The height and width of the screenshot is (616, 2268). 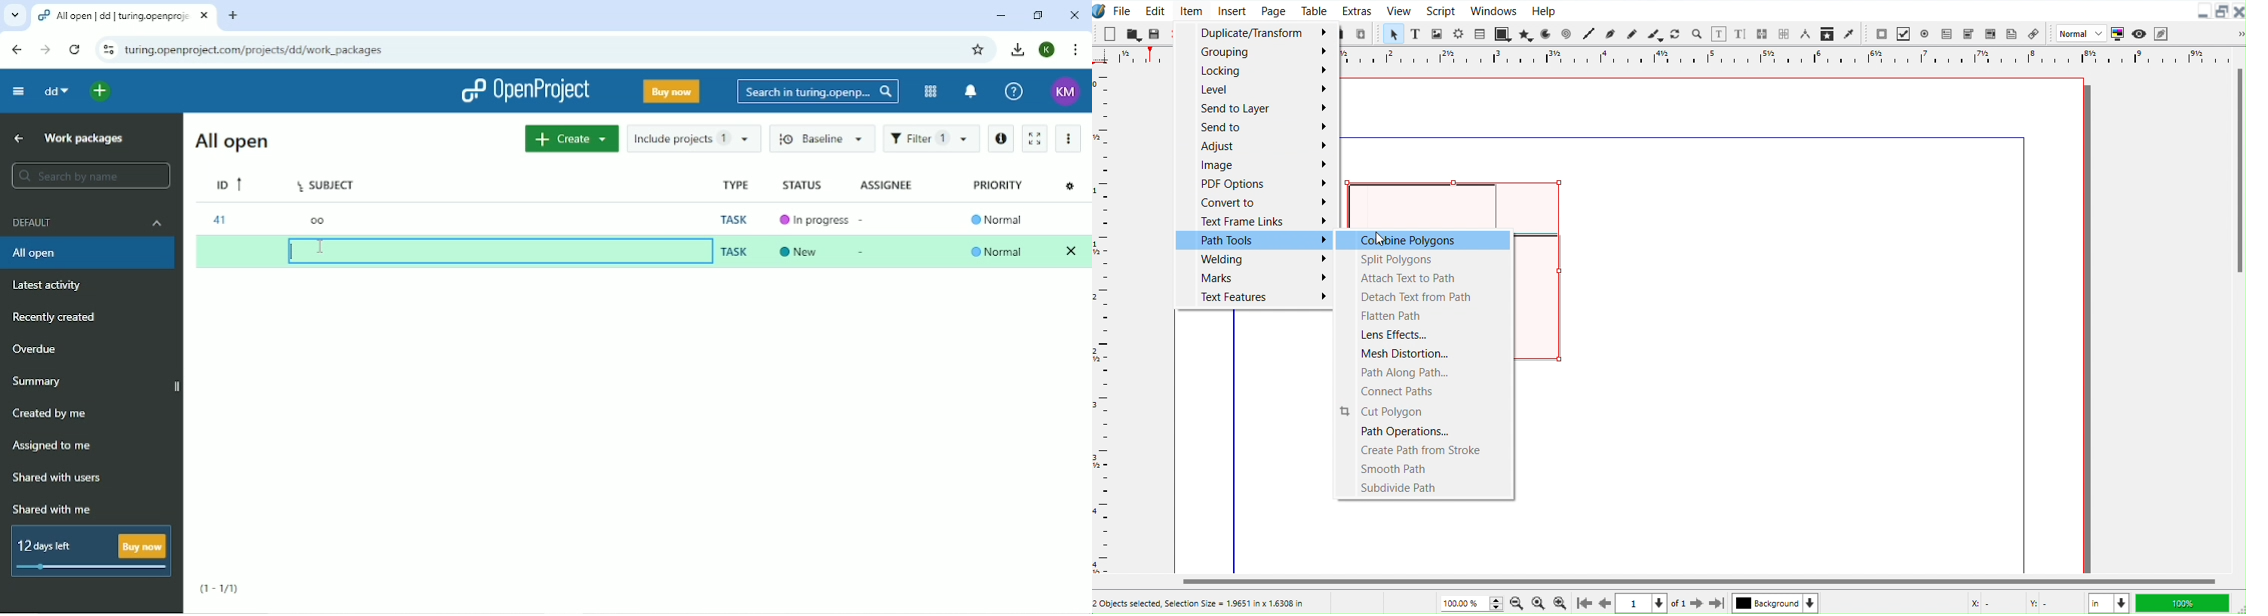 I want to click on Horizontal Scroll bar, so click(x=1668, y=582).